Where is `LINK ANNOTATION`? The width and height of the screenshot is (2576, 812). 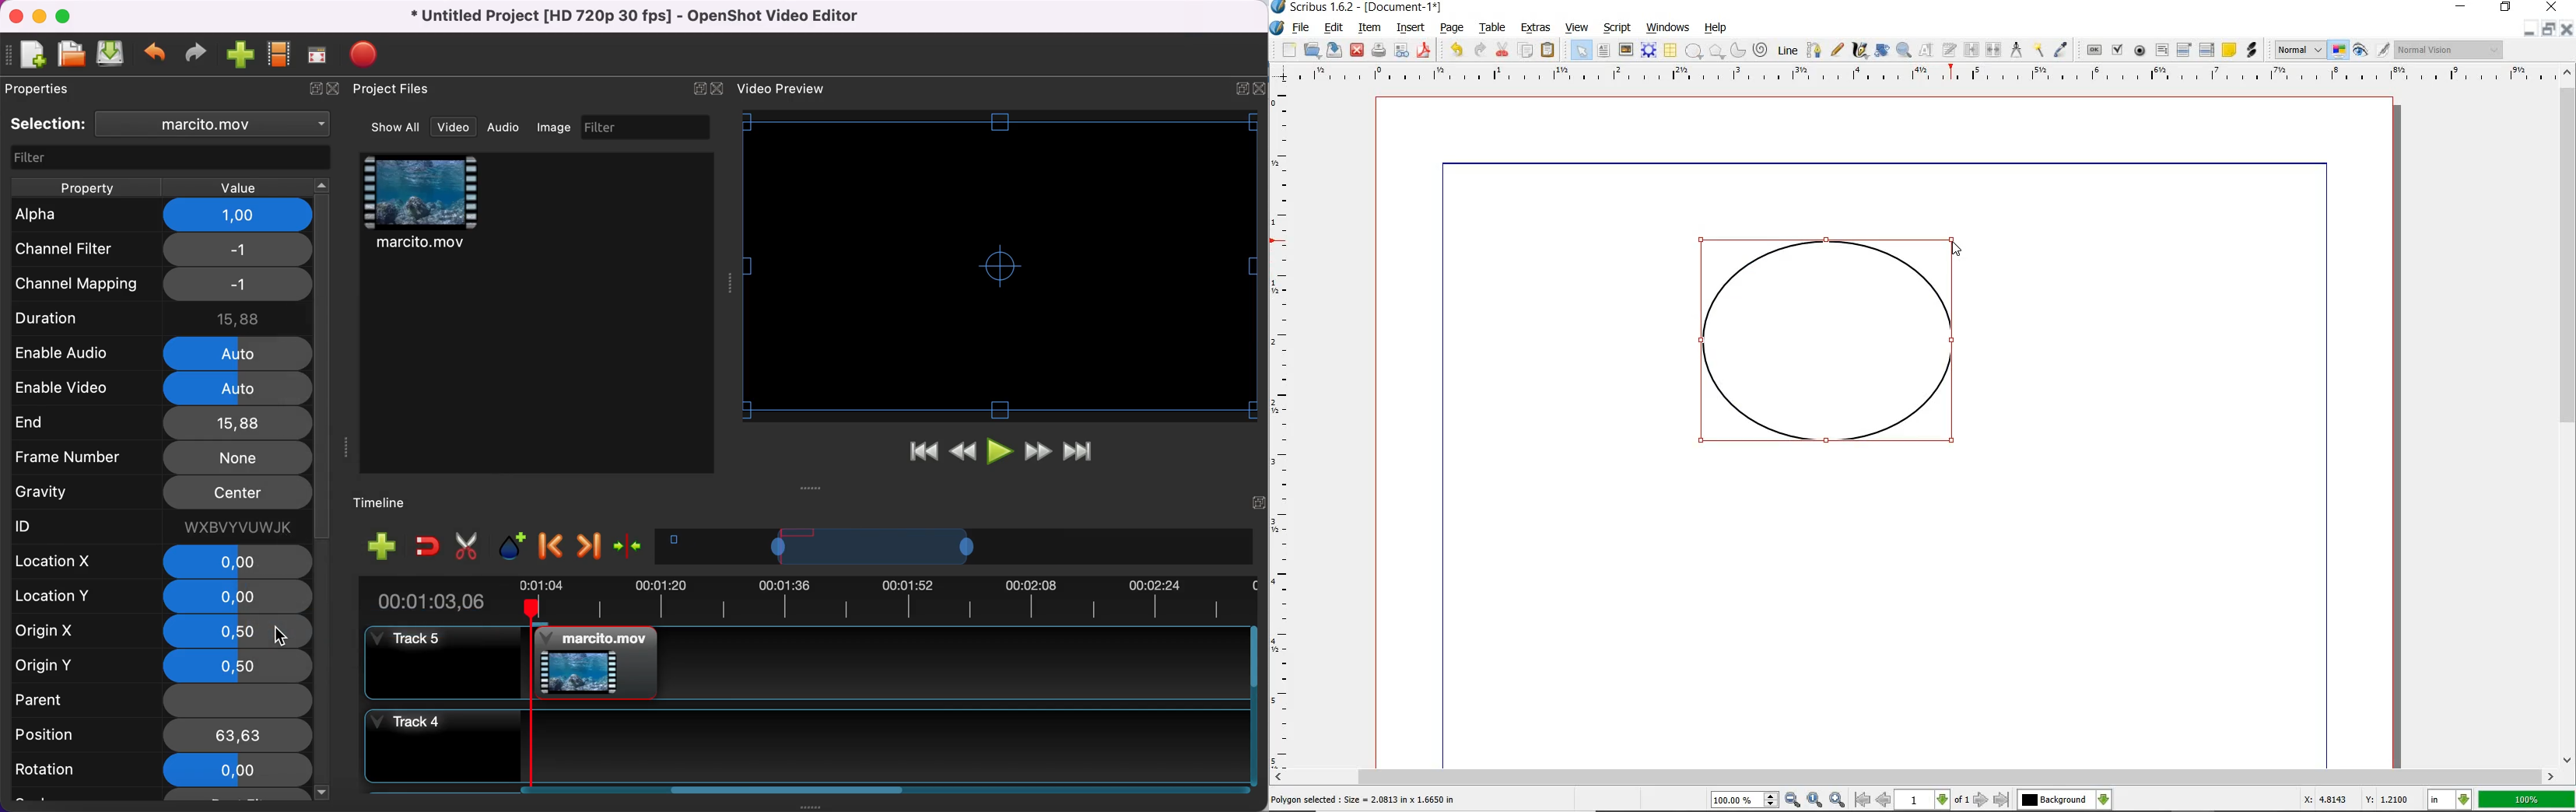
LINK ANNOTATION is located at coordinates (2252, 51).